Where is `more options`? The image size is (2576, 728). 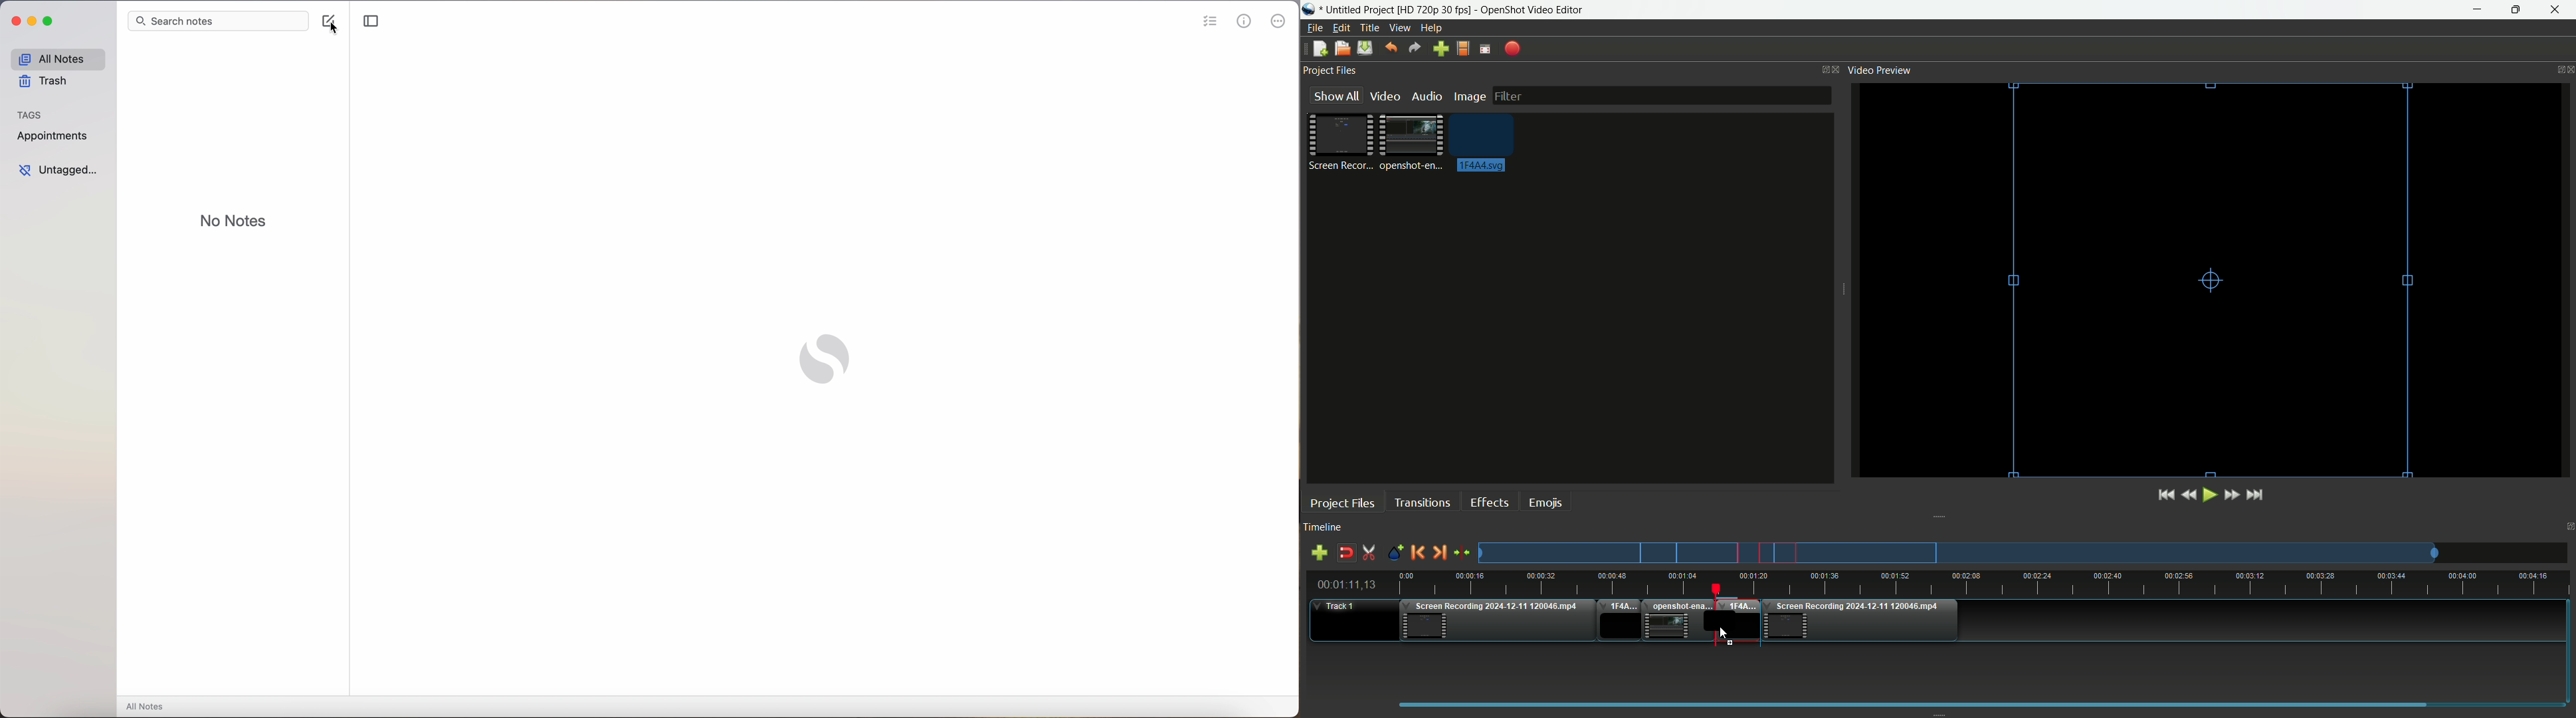
more options is located at coordinates (1279, 22).